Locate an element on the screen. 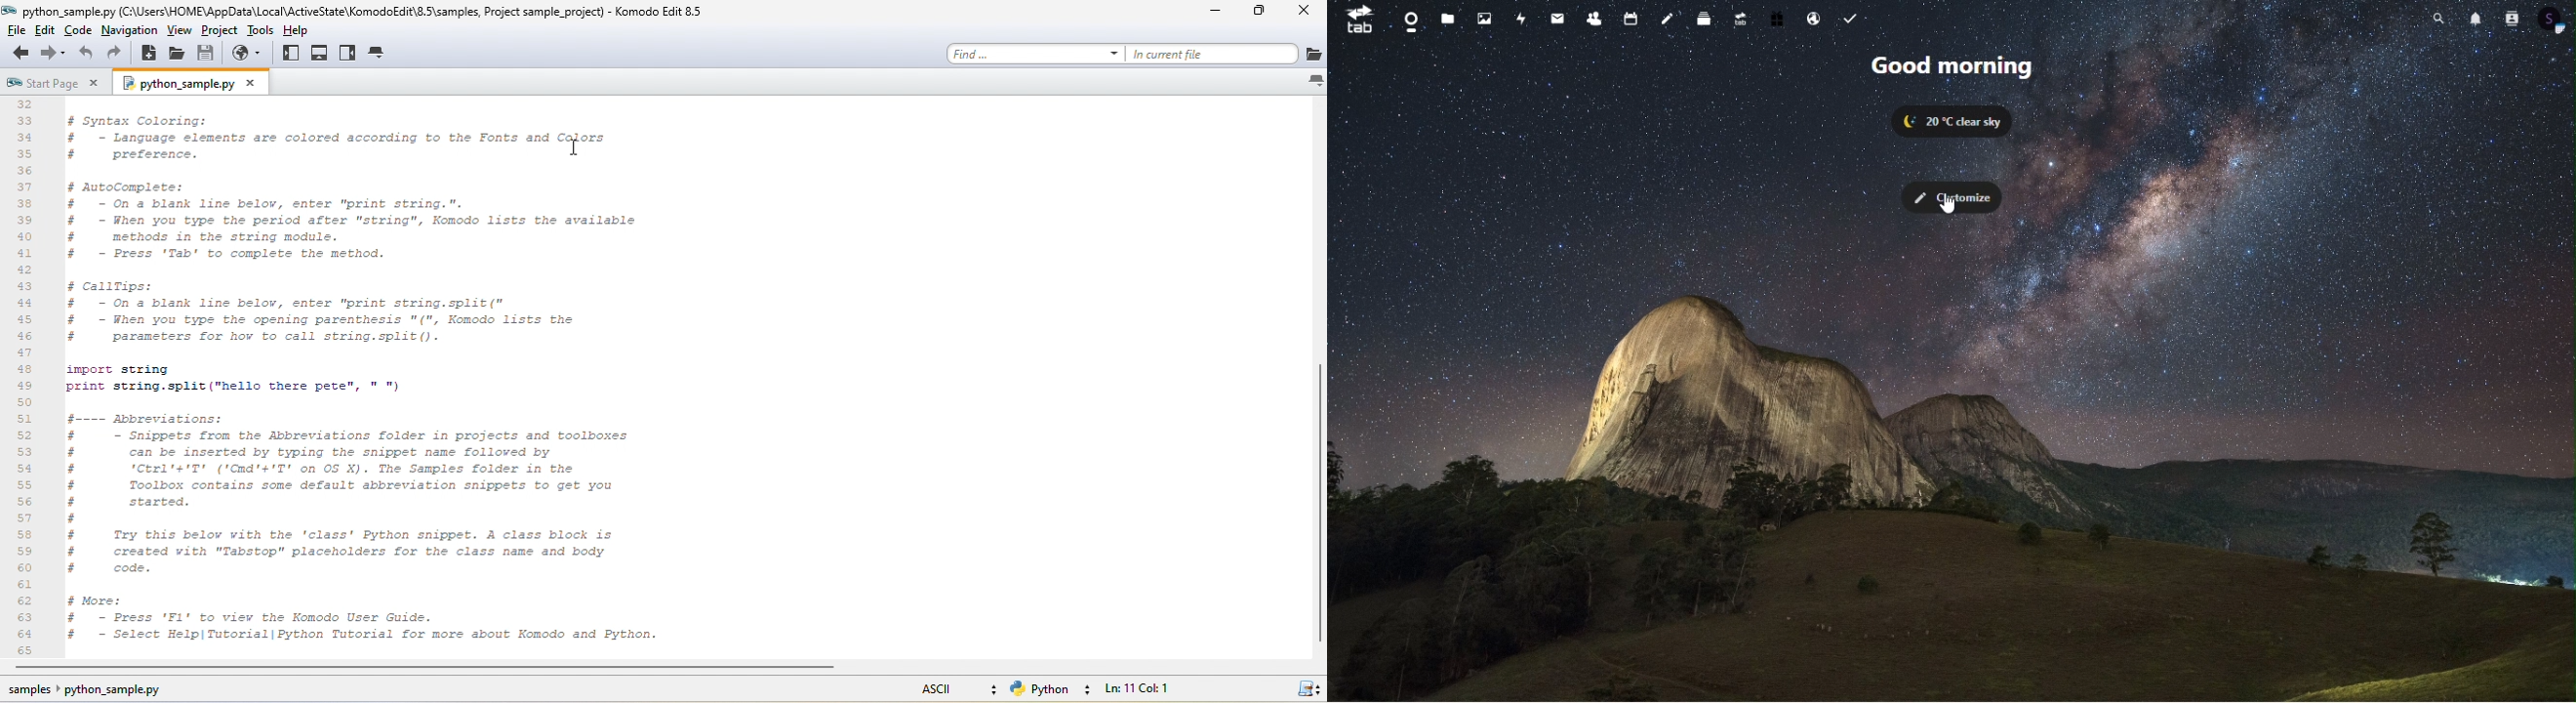  forward is located at coordinates (55, 55).